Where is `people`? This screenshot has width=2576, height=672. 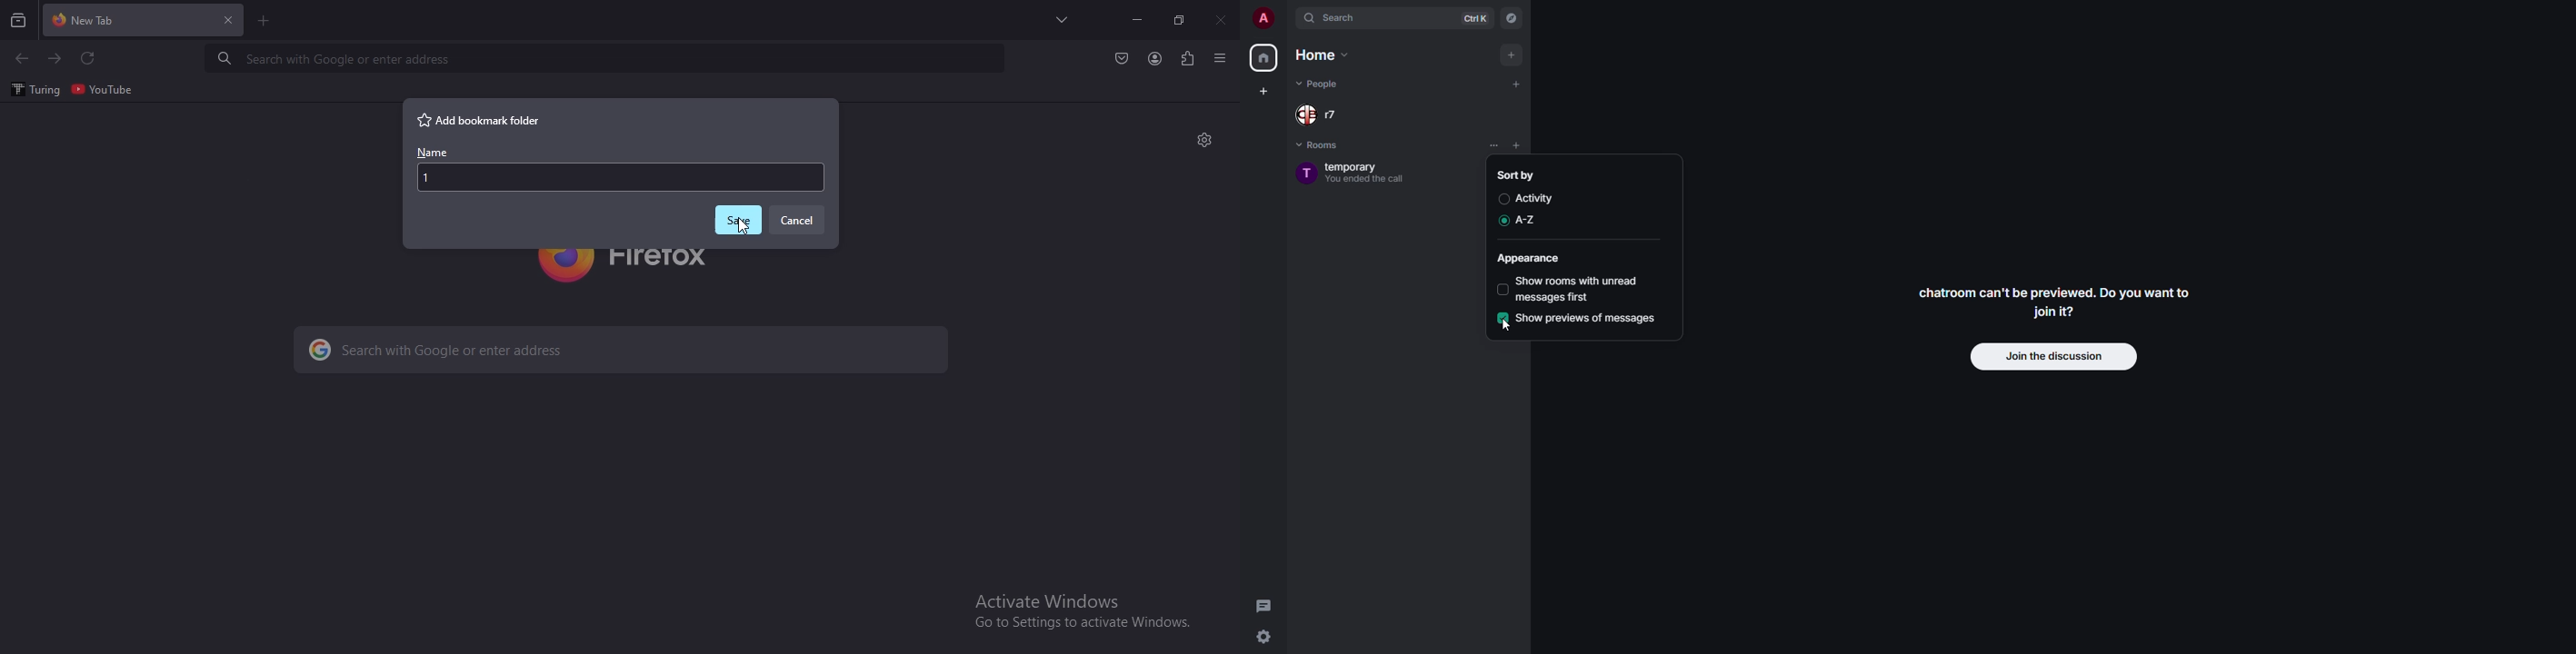
people is located at coordinates (1318, 84).